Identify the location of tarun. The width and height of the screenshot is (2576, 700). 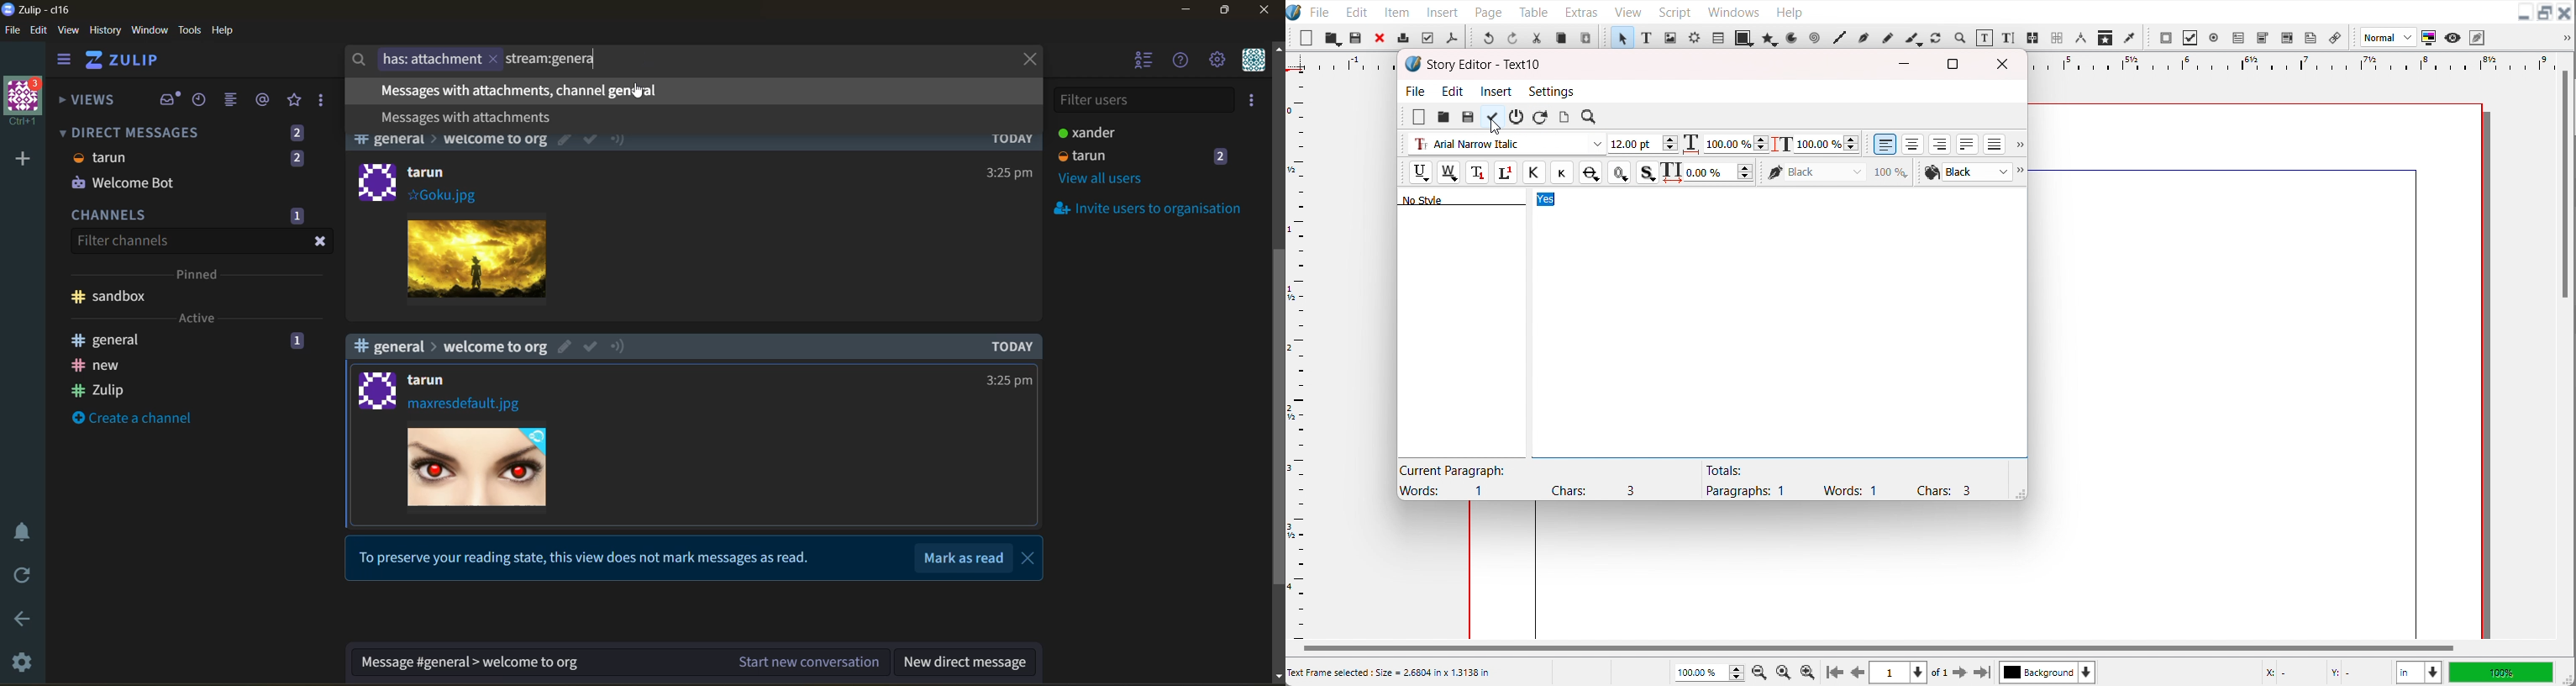
(1083, 155).